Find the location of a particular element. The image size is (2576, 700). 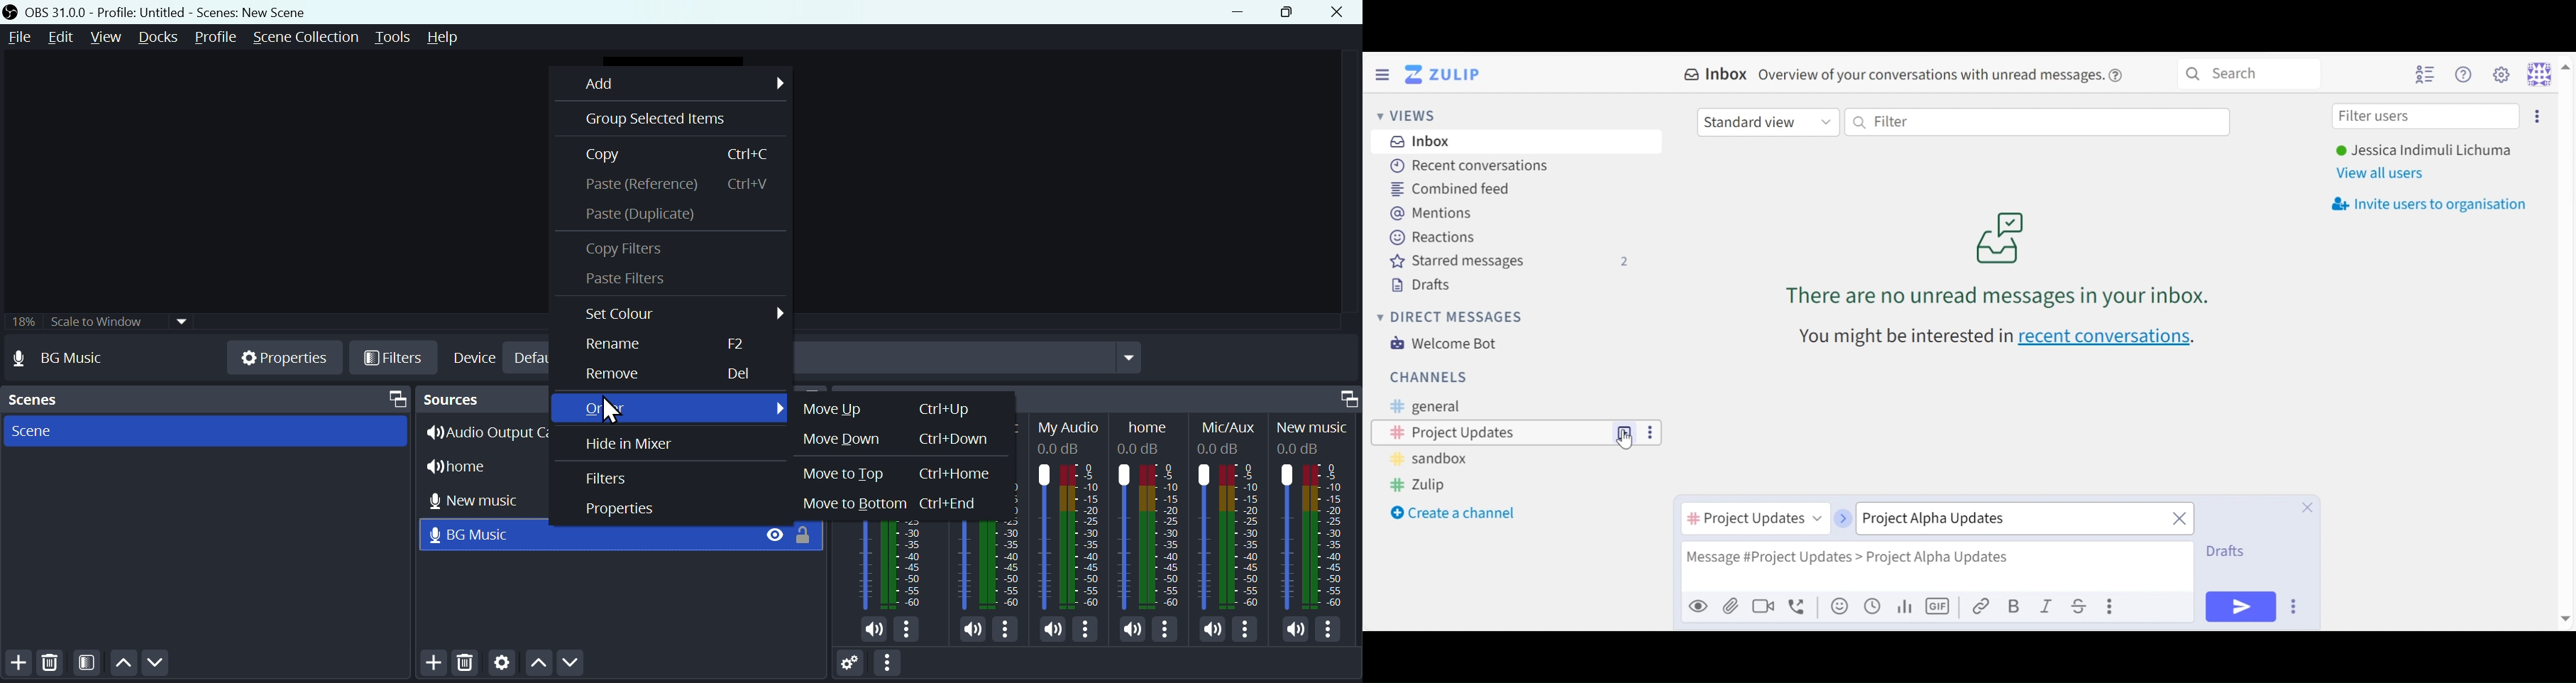

Personal menu is located at coordinates (2547, 73).